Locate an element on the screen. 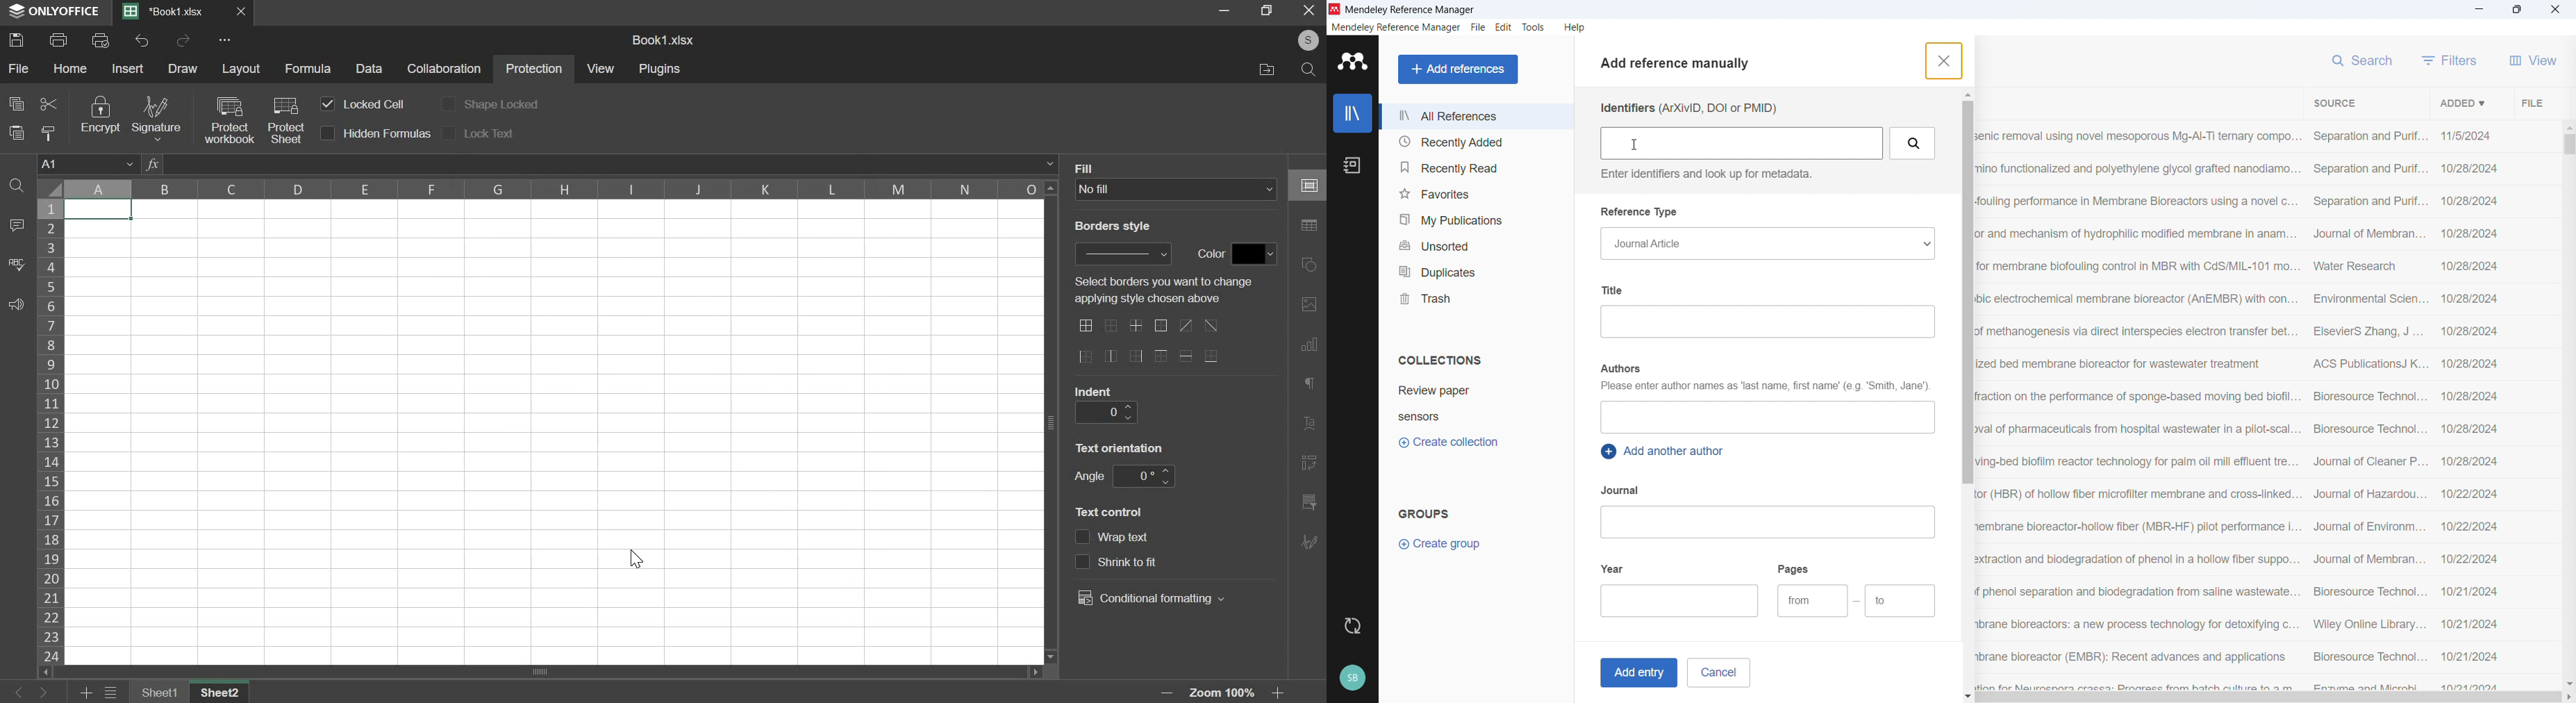 The height and width of the screenshot is (728, 2576). border options is located at coordinates (1213, 326).